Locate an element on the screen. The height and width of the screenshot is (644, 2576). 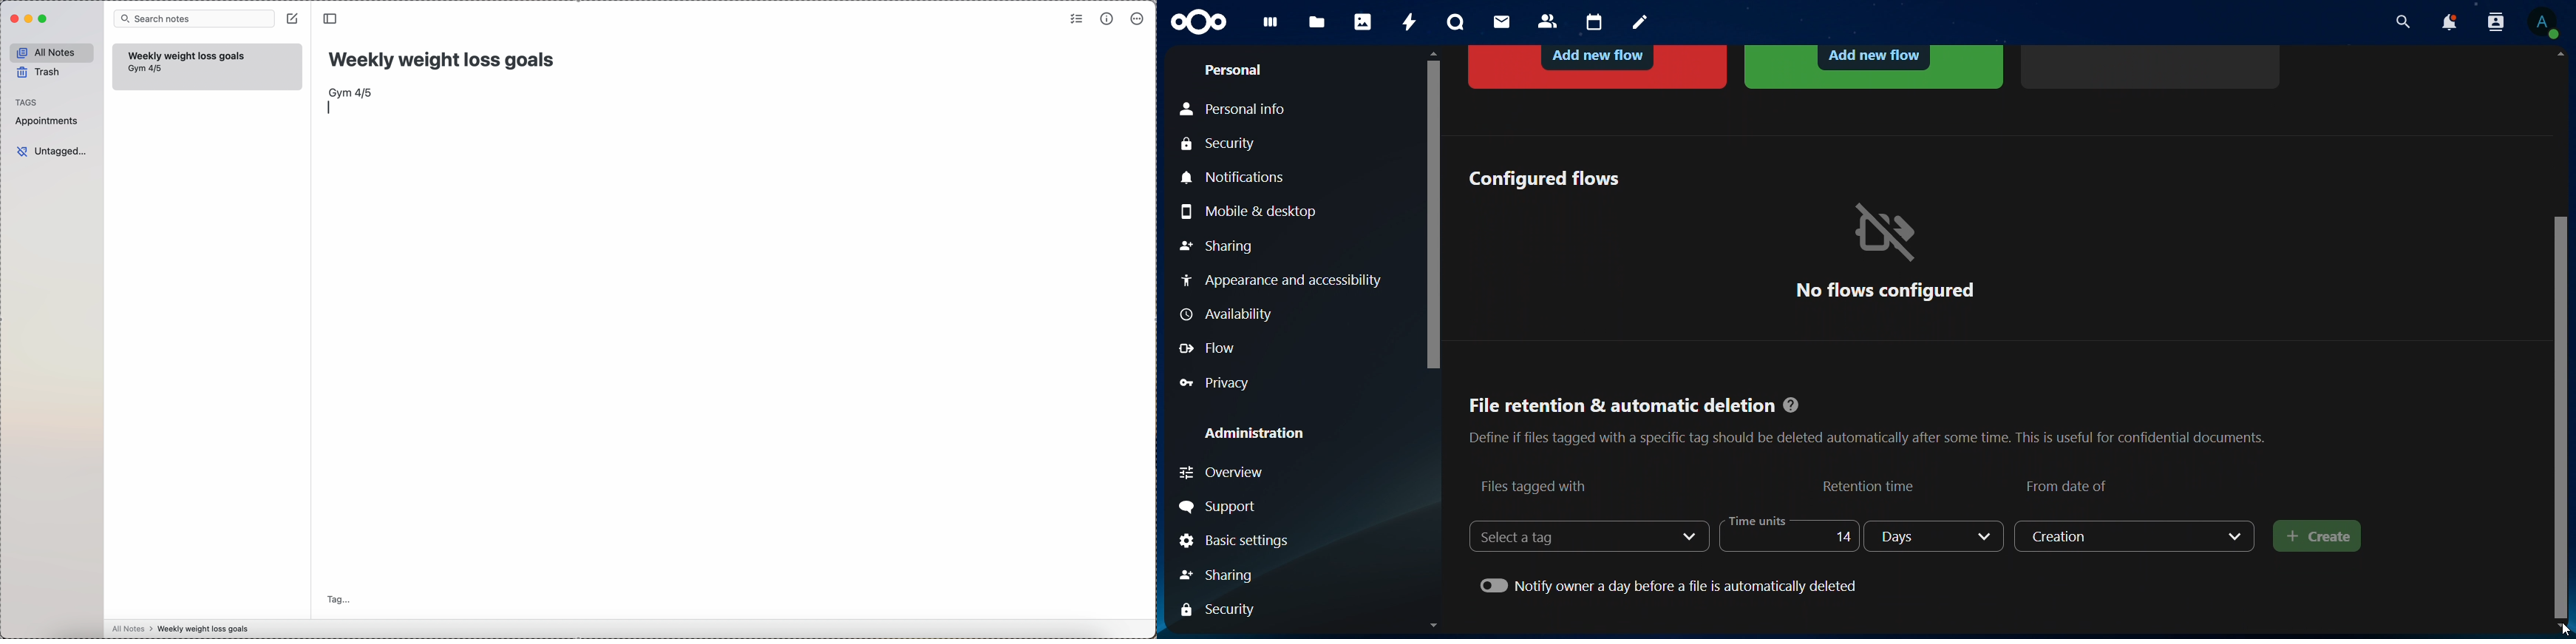
personal is located at coordinates (1232, 70).